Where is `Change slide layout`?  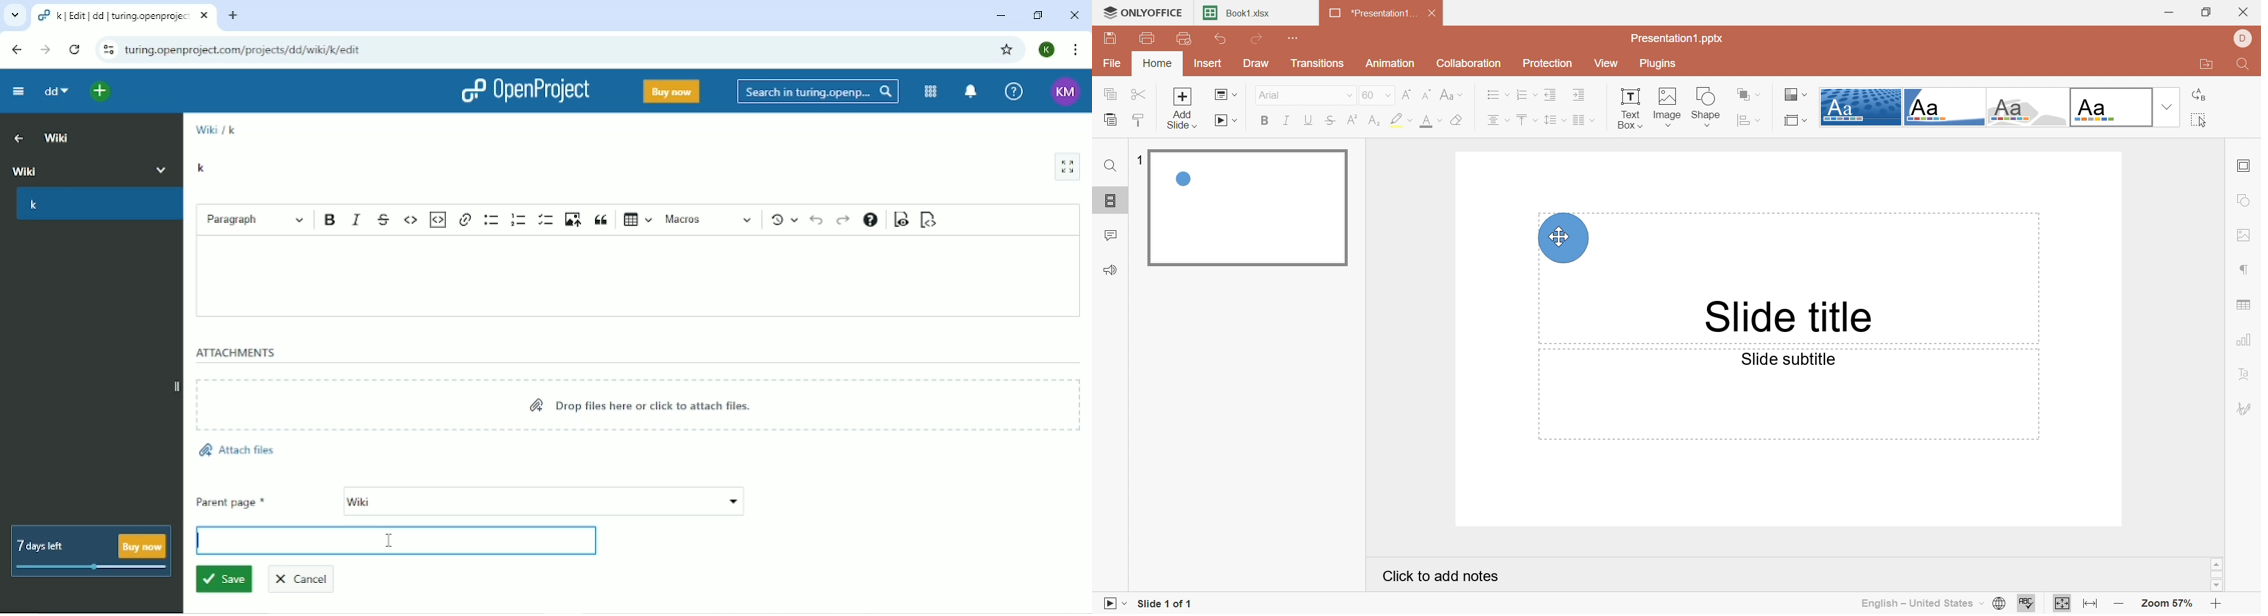 Change slide layout is located at coordinates (1225, 94).